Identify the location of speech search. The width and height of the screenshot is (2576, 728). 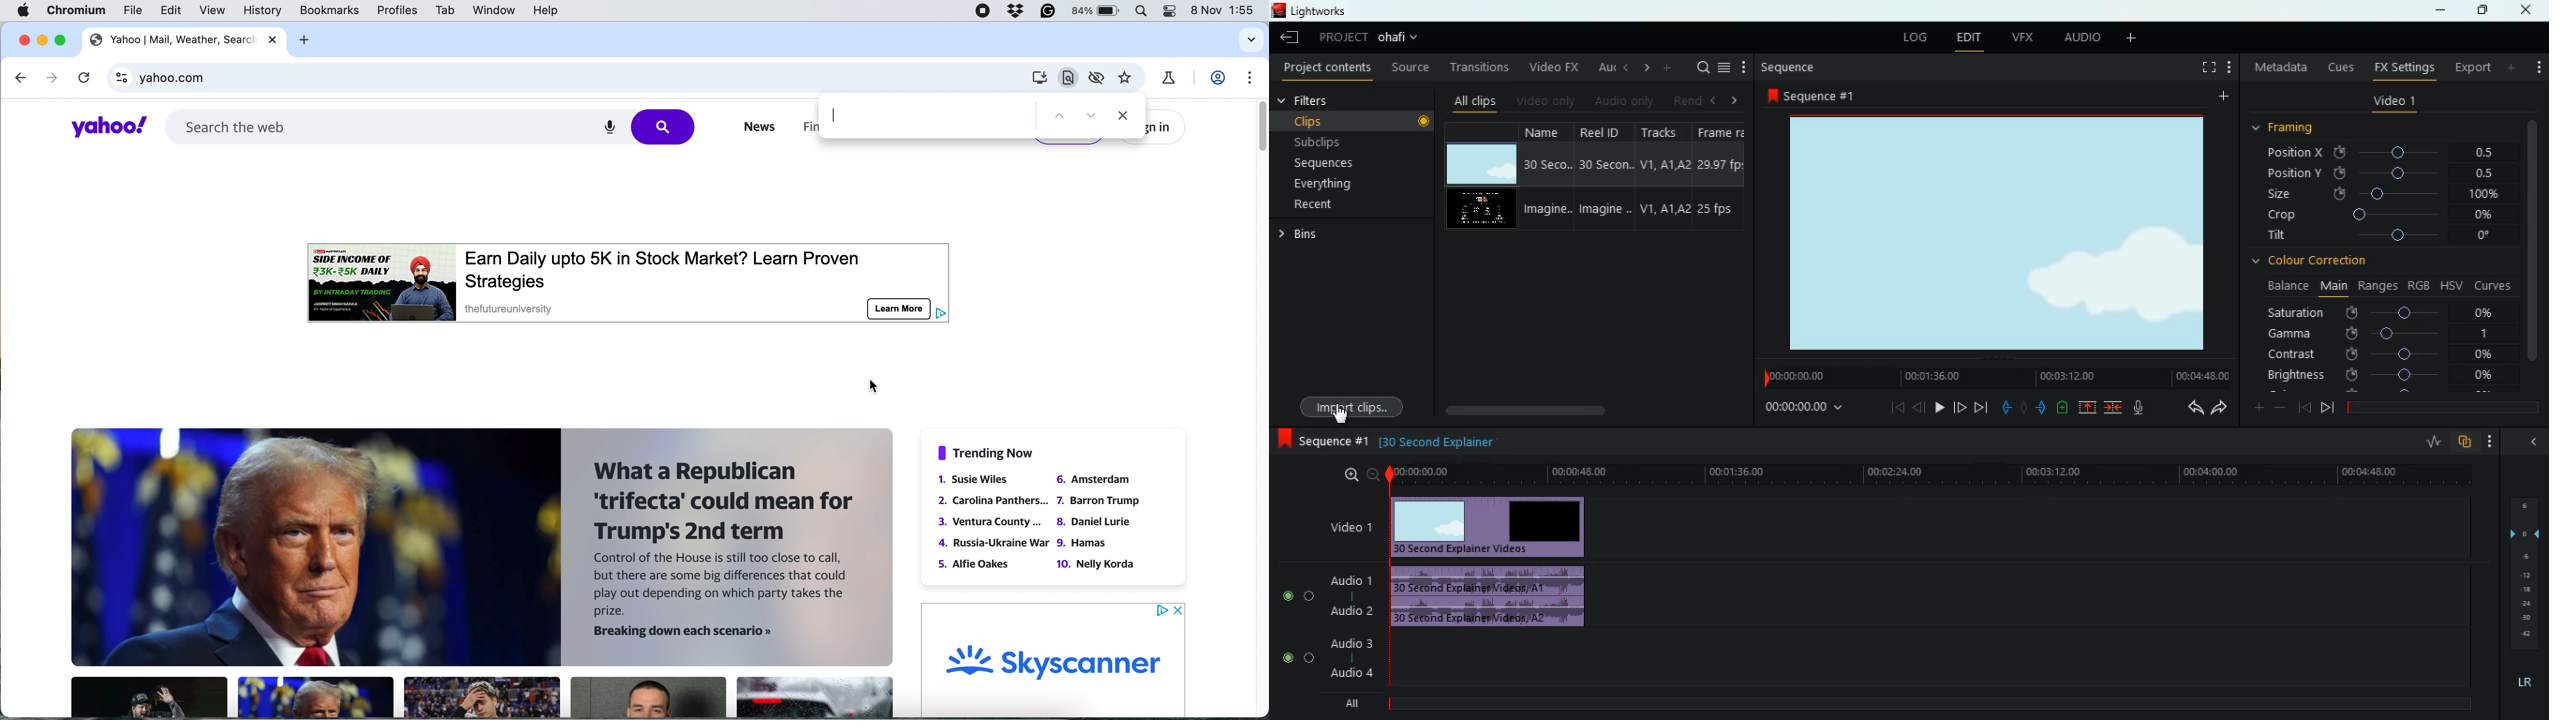
(606, 127).